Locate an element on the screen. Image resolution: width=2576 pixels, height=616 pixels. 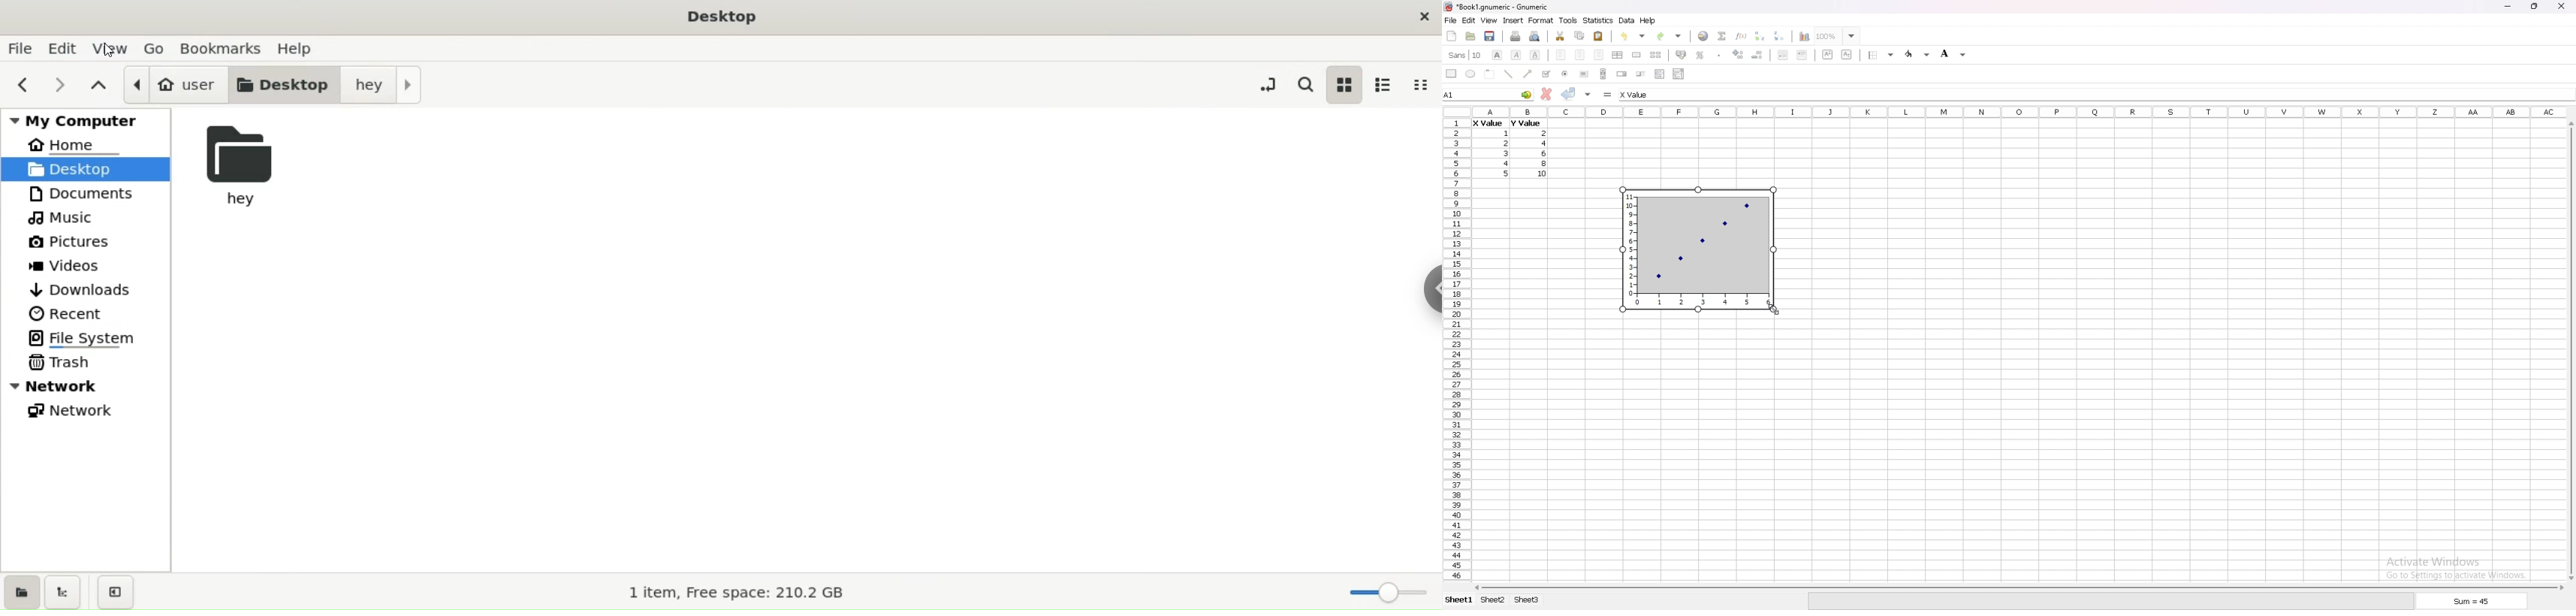
zoom is located at coordinates (1389, 595).